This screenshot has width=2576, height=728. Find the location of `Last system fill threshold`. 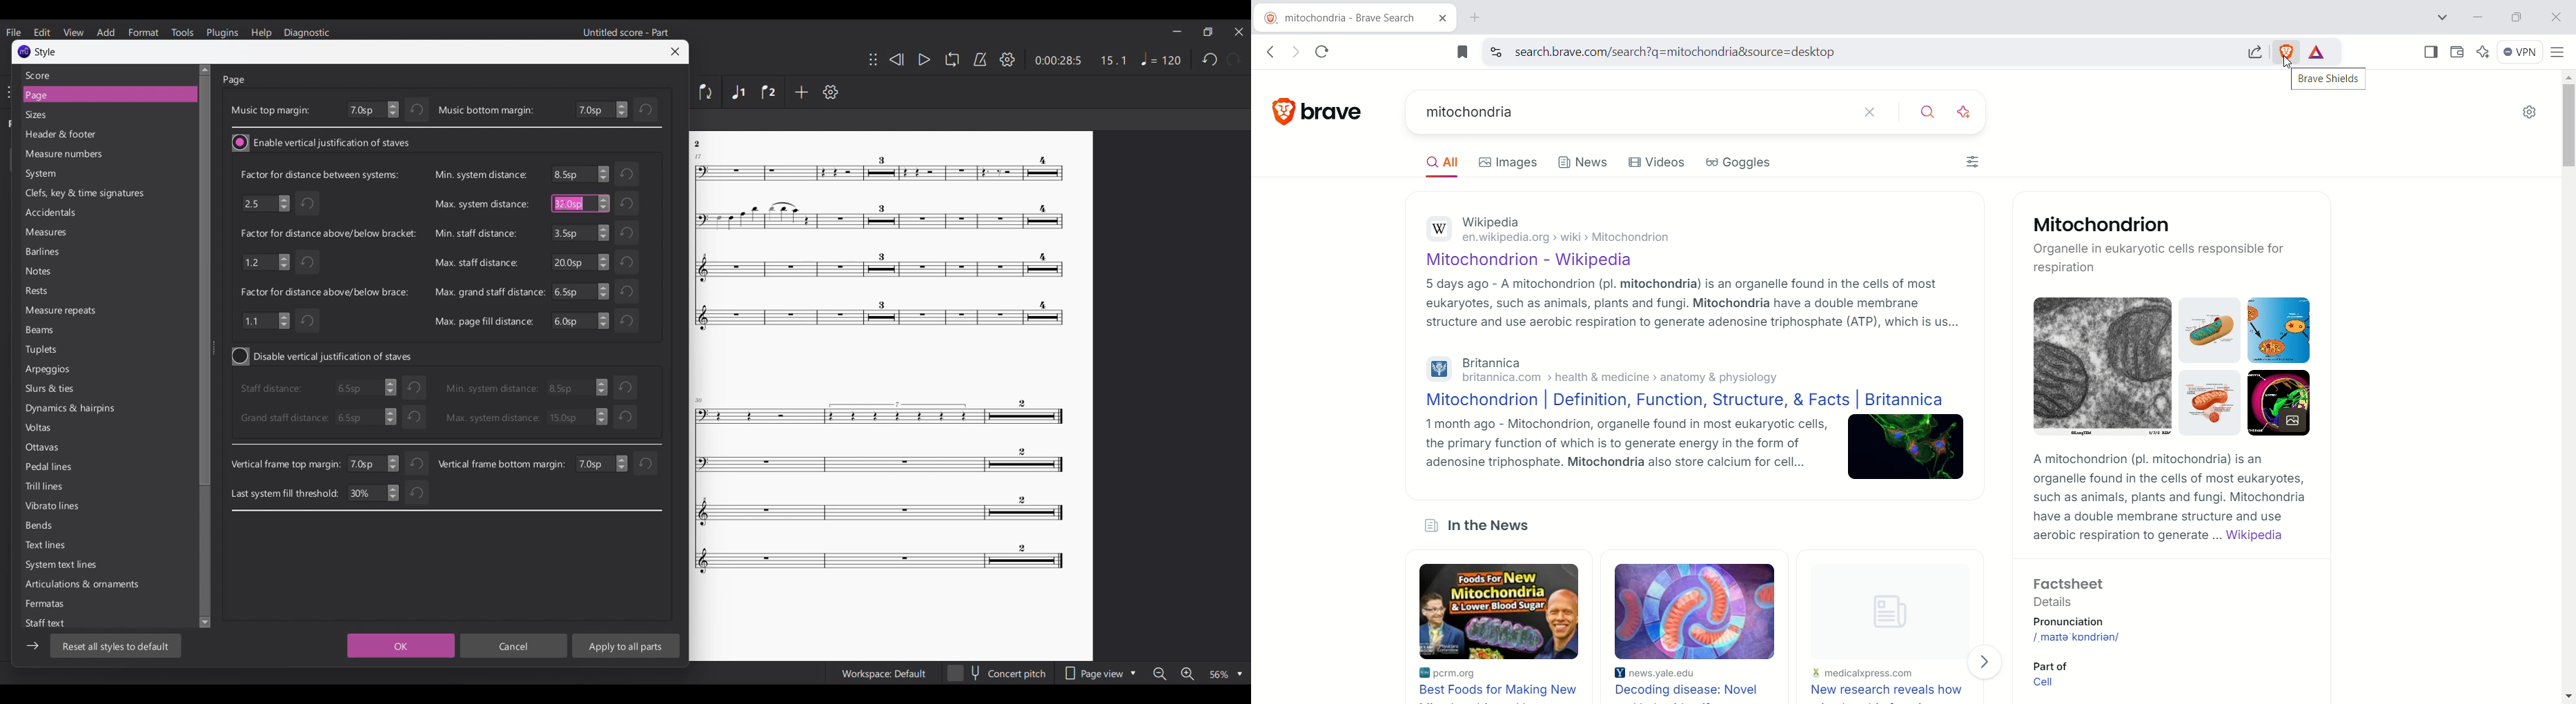

Last system fill threshold is located at coordinates (285, 492).